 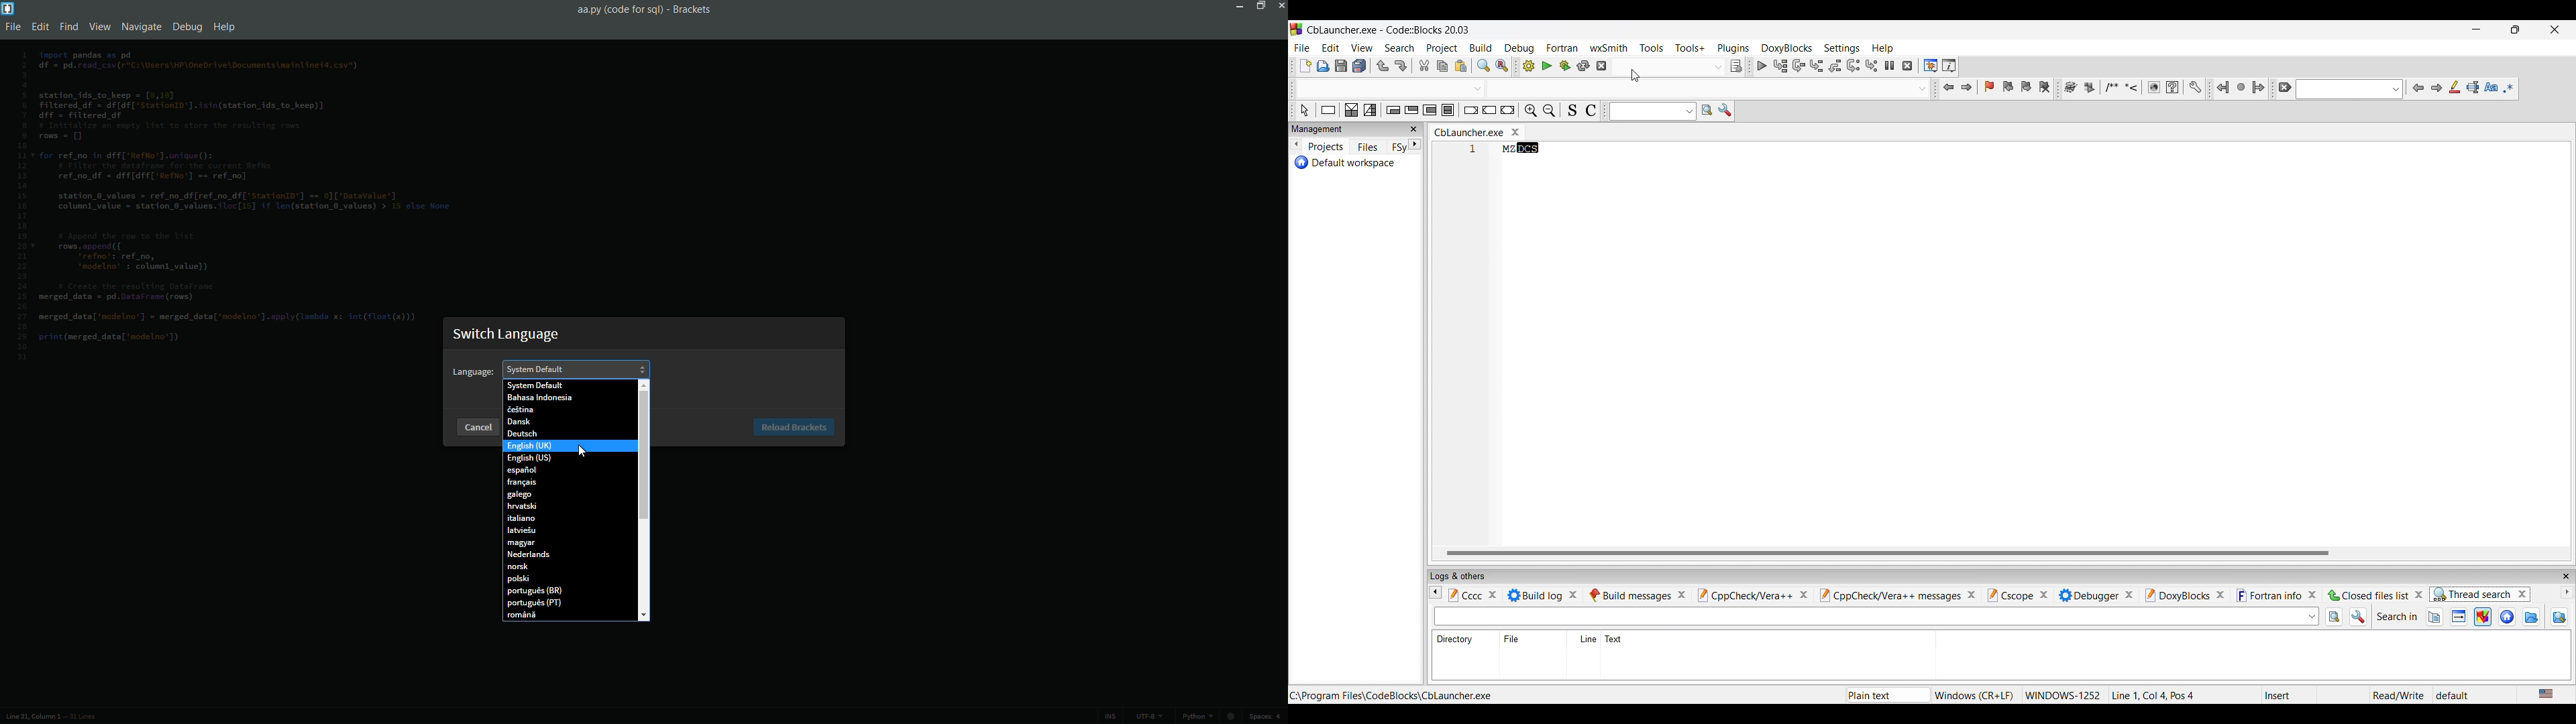 I want to click on Plugins menu, so click(x=1733, y=48).